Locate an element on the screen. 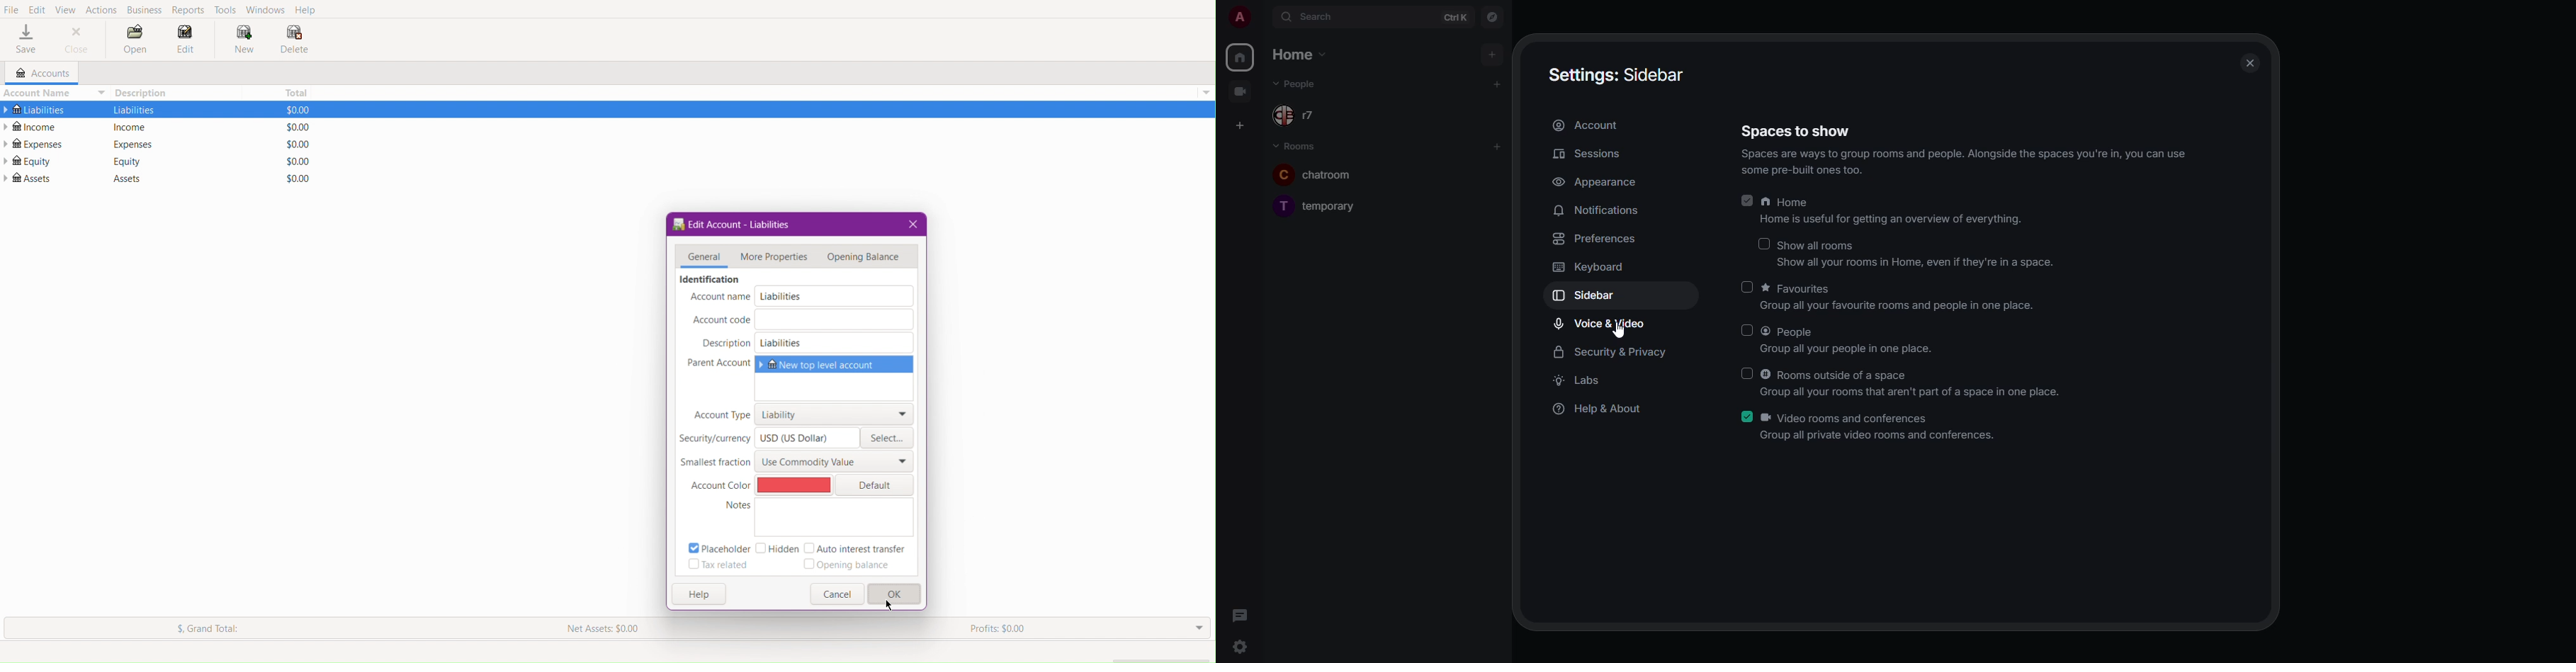 This screenshot has height=672, width=2576. Save is located at coordinates (26, 40).